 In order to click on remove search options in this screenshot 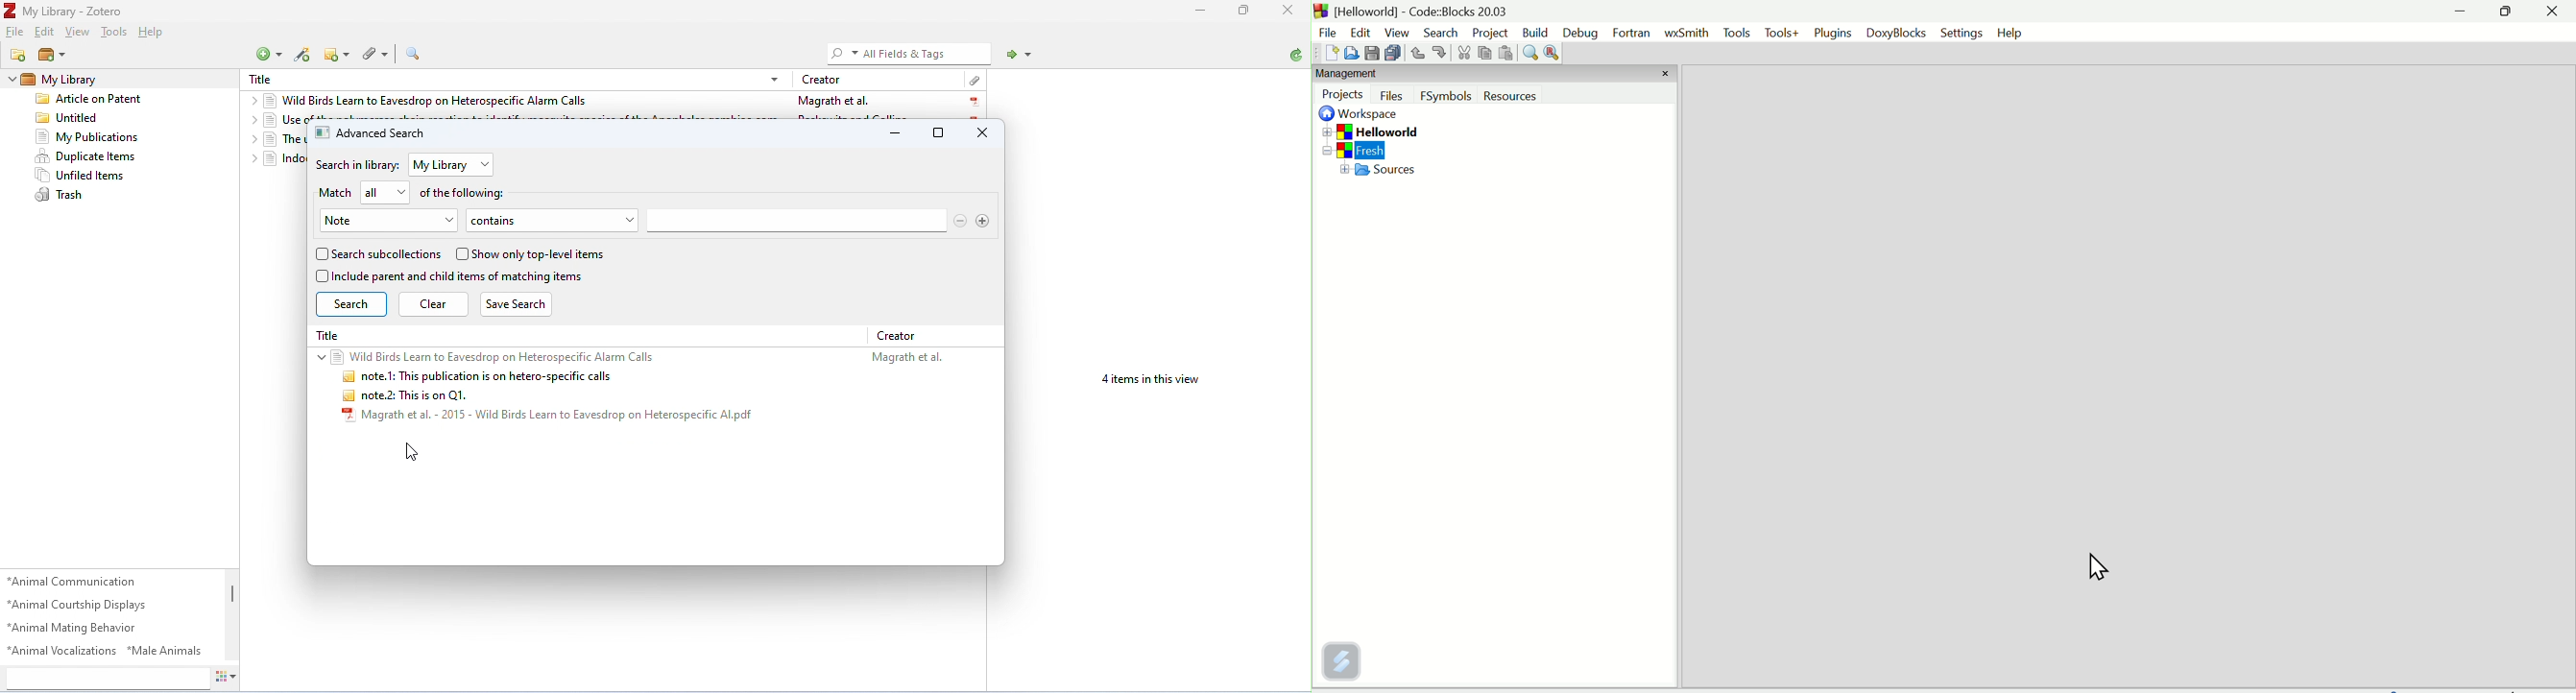, I will do `click(960, 220)`.